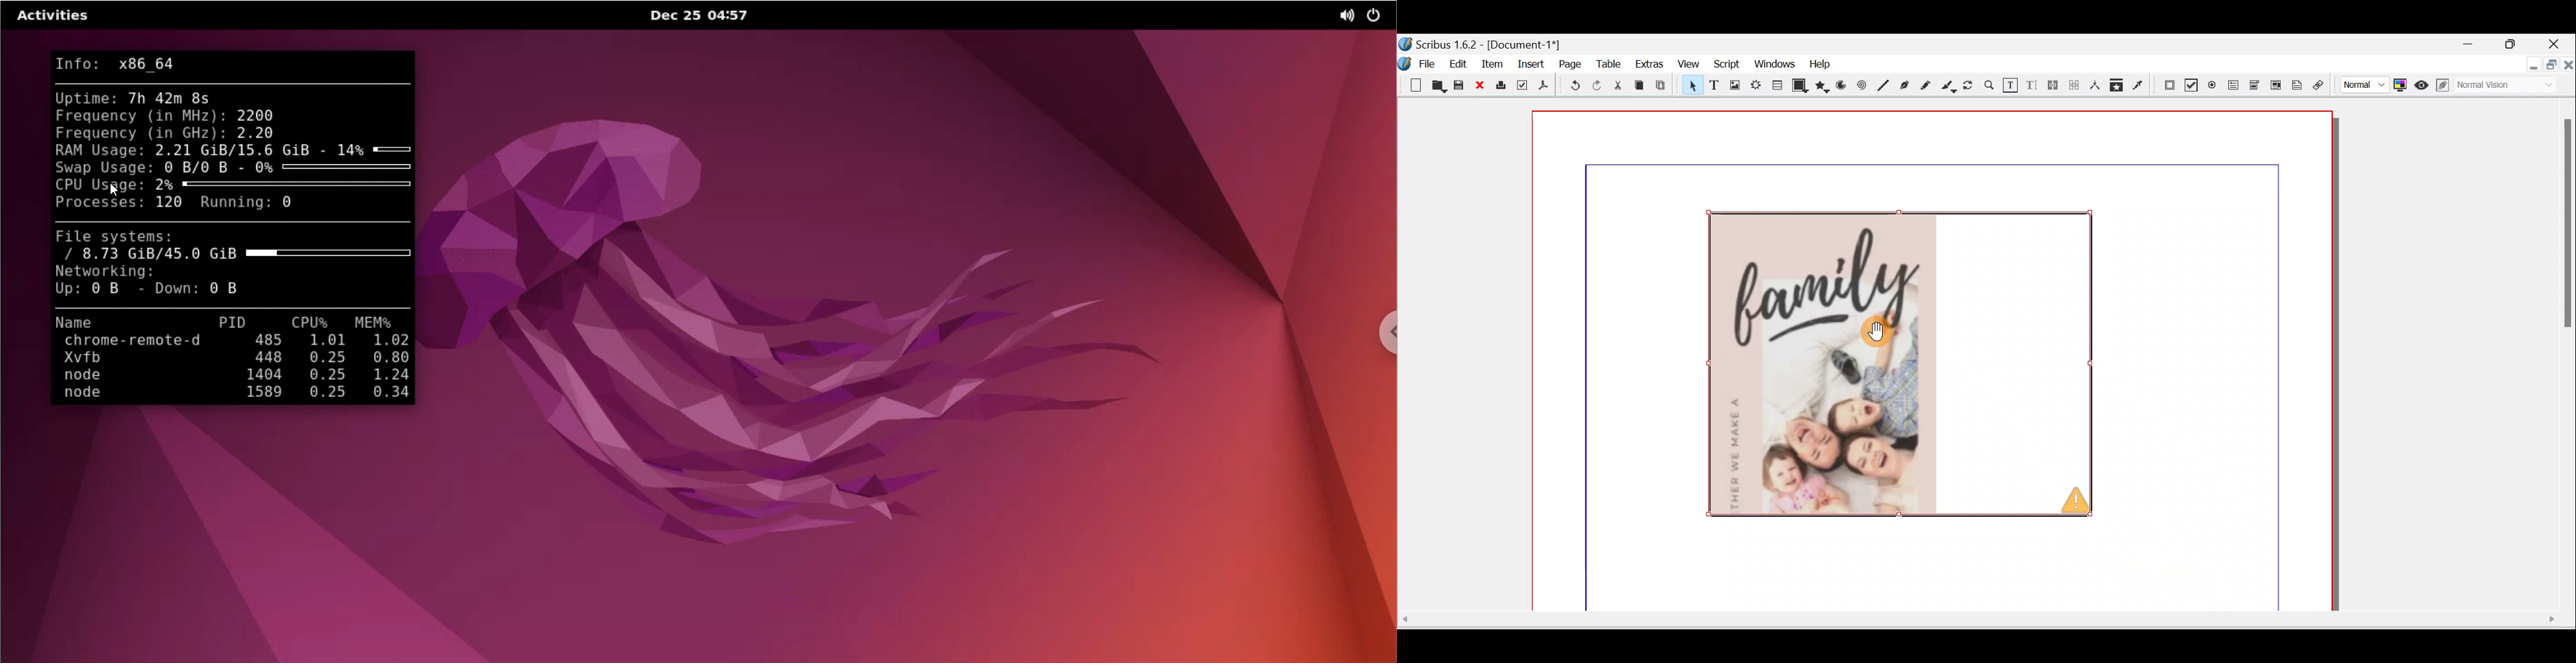 This screenshot has height=672, width=2576. I want to click on Table, so click(1610, 65).